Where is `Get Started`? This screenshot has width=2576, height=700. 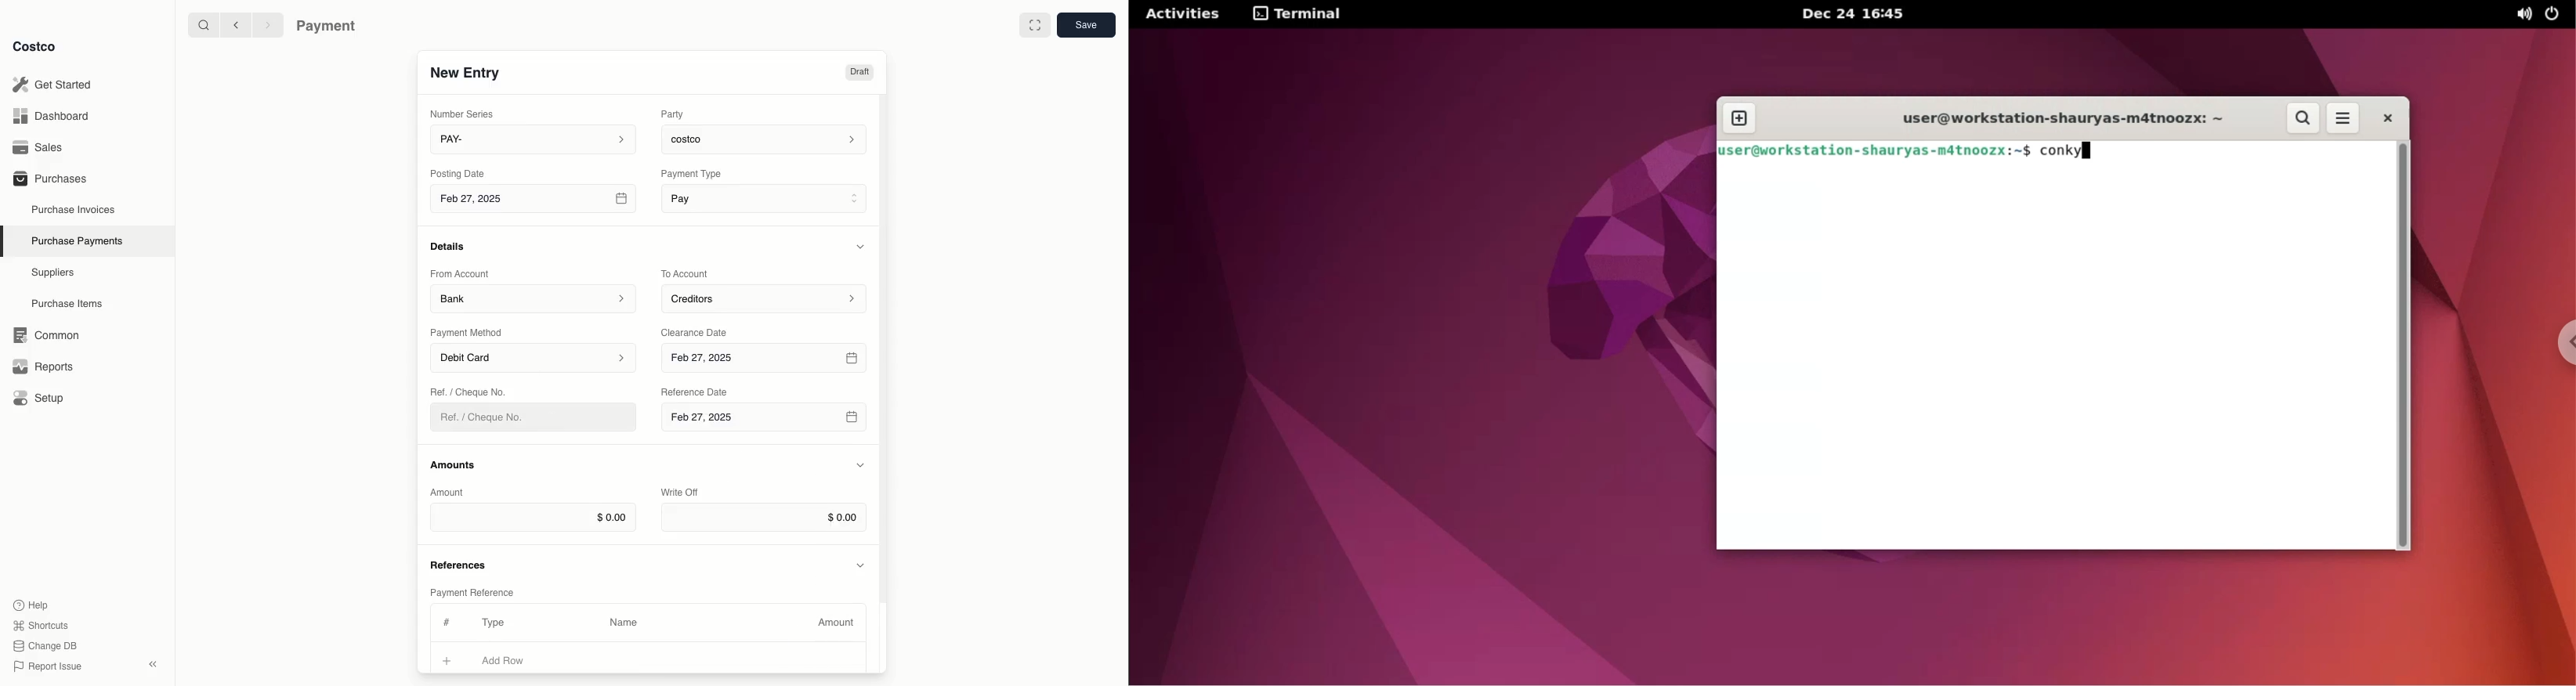 Get Started is located at coordinates (56, 85).